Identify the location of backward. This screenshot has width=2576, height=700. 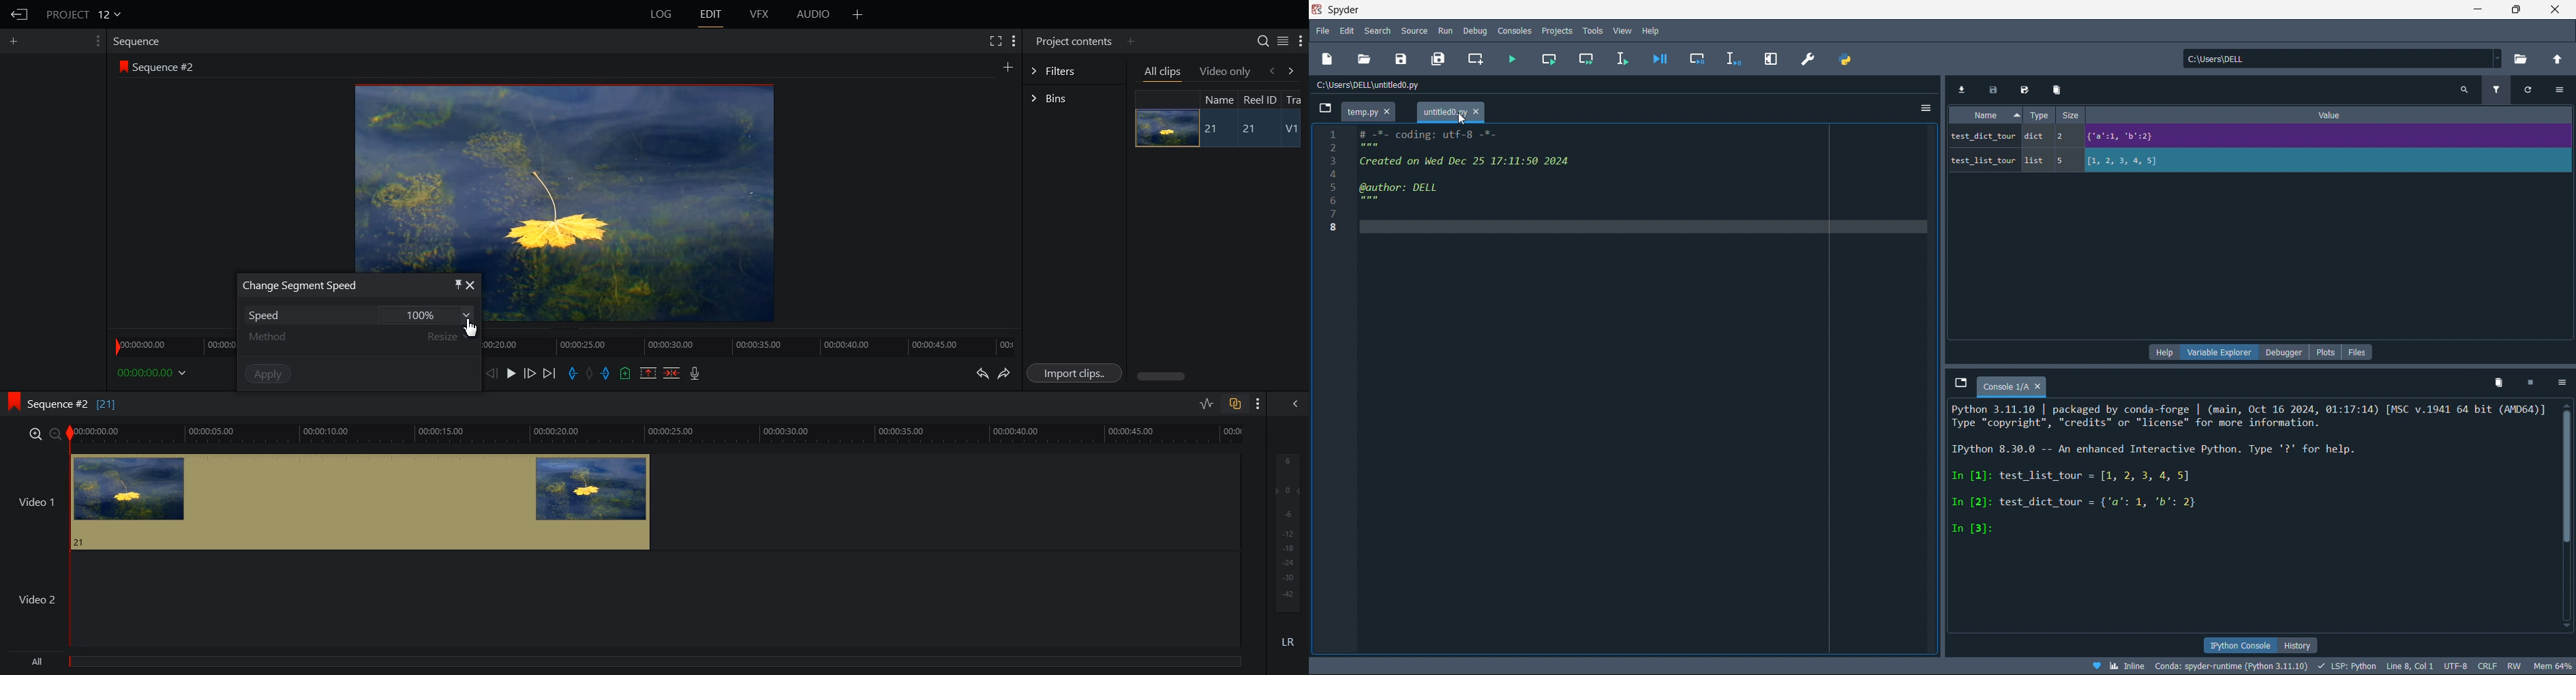
(1271, 70).